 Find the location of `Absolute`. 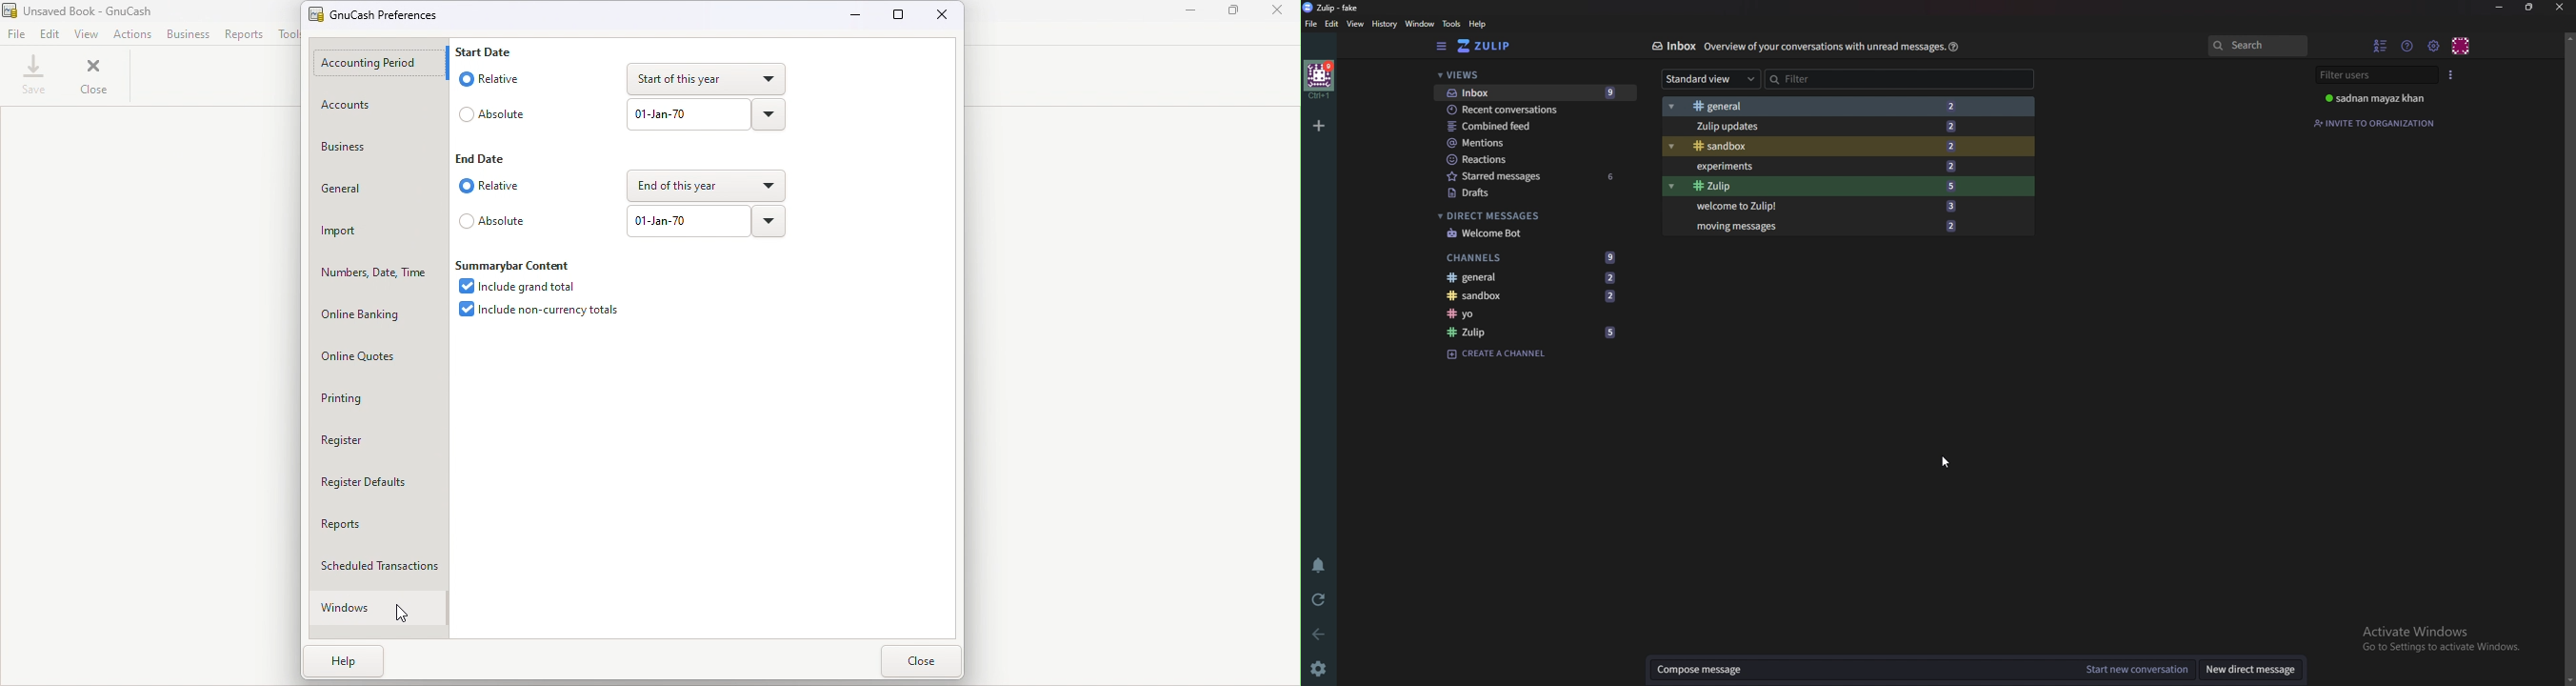

Absolute is located at coordinates (495, 112).